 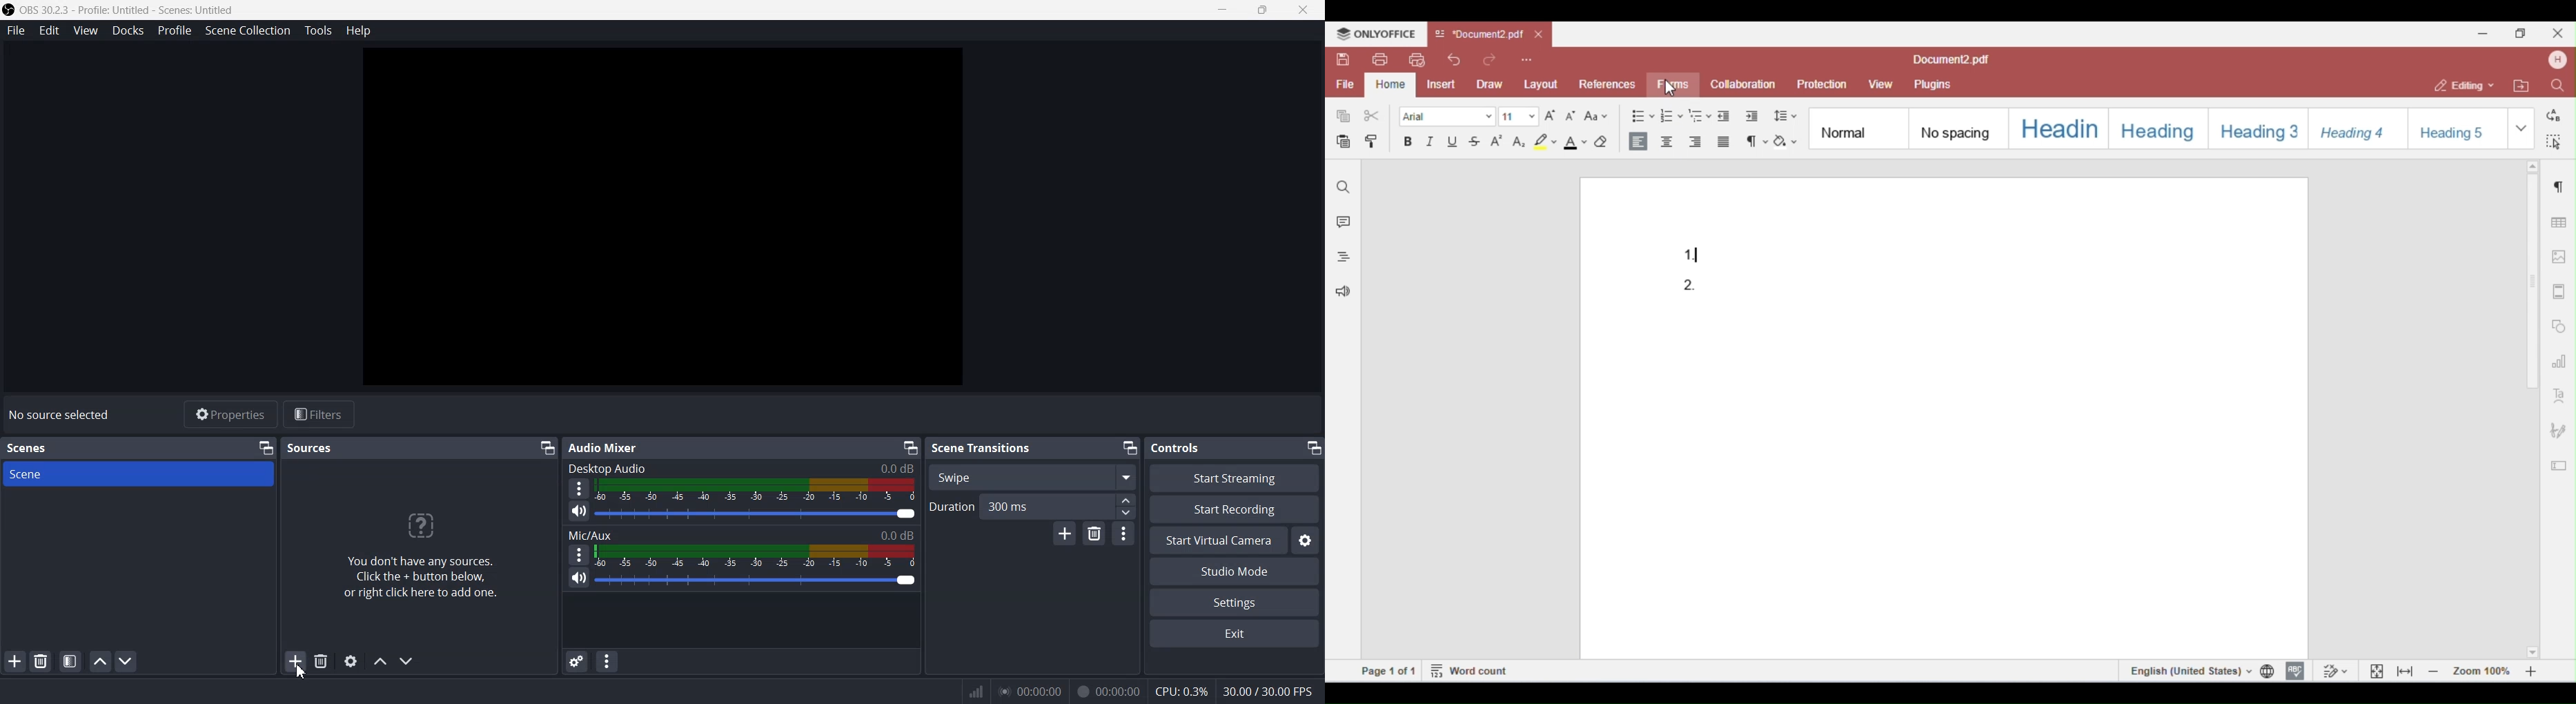 What do you see at coordinates (982, 447) in the screenshot?
I see `Scene Transitions` at bounding box center [982, 447].